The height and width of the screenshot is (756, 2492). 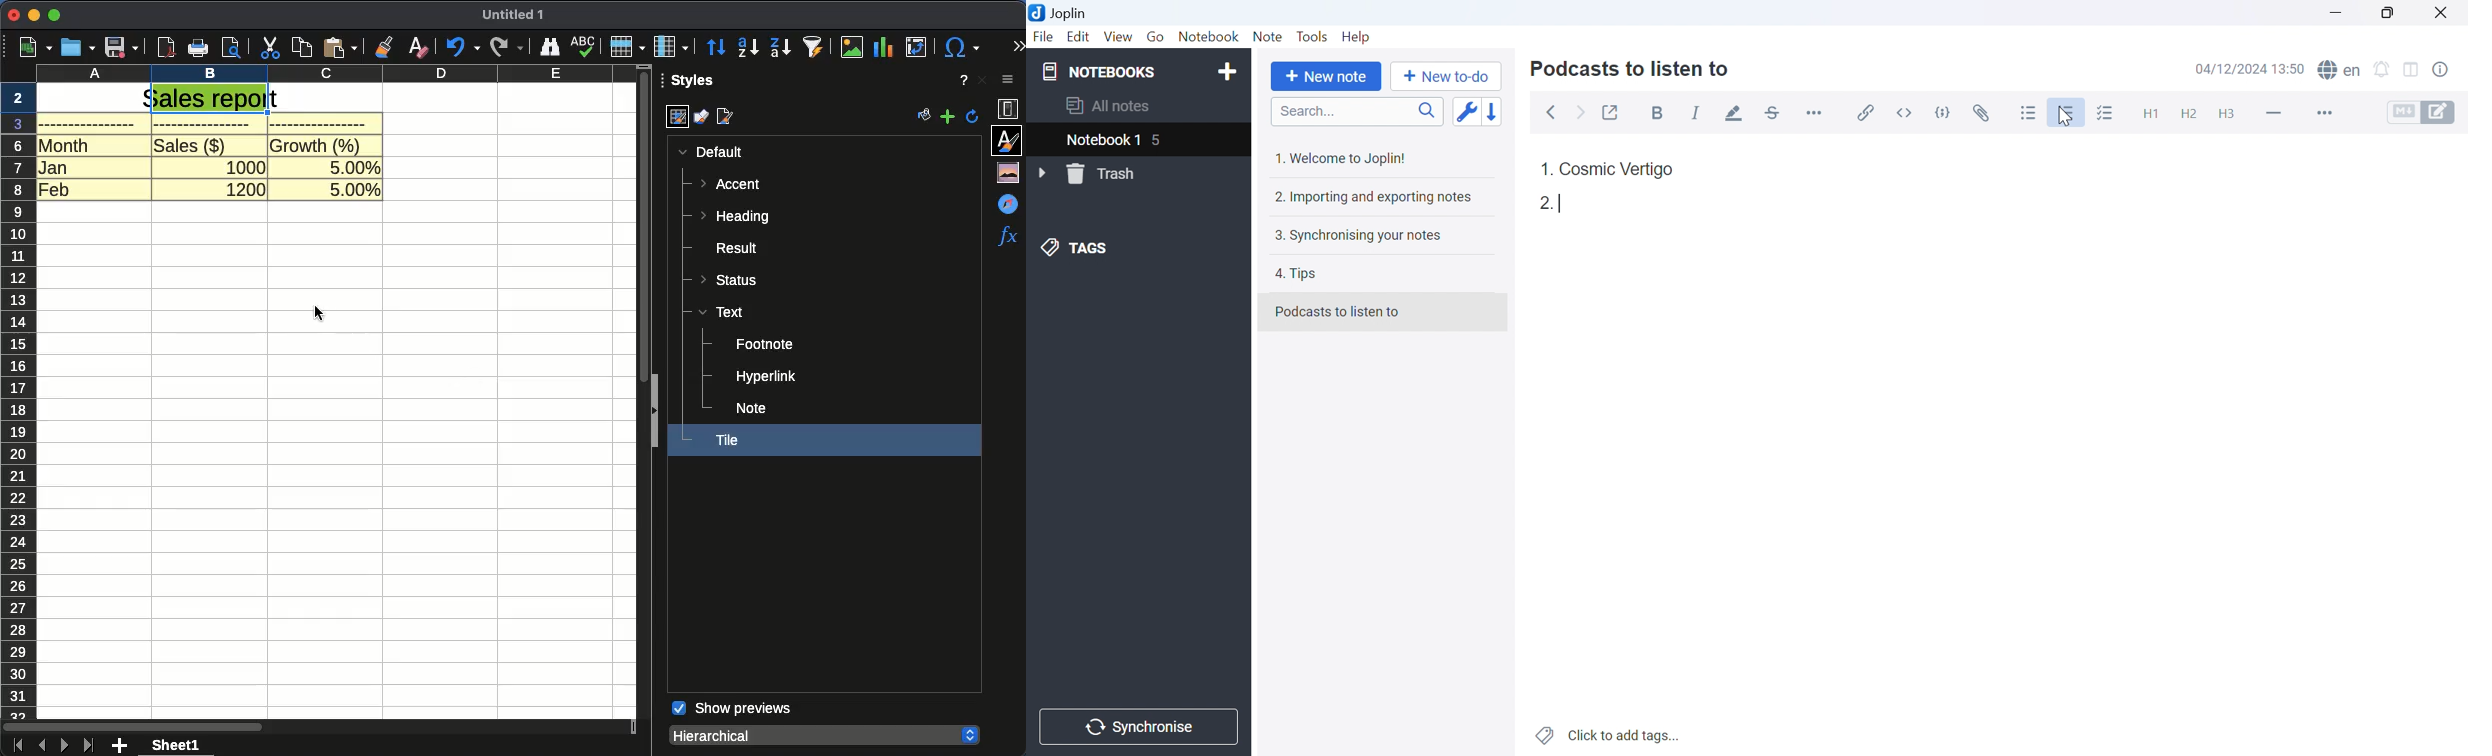 I want to click on growth (%), so click(x=319, y=144).